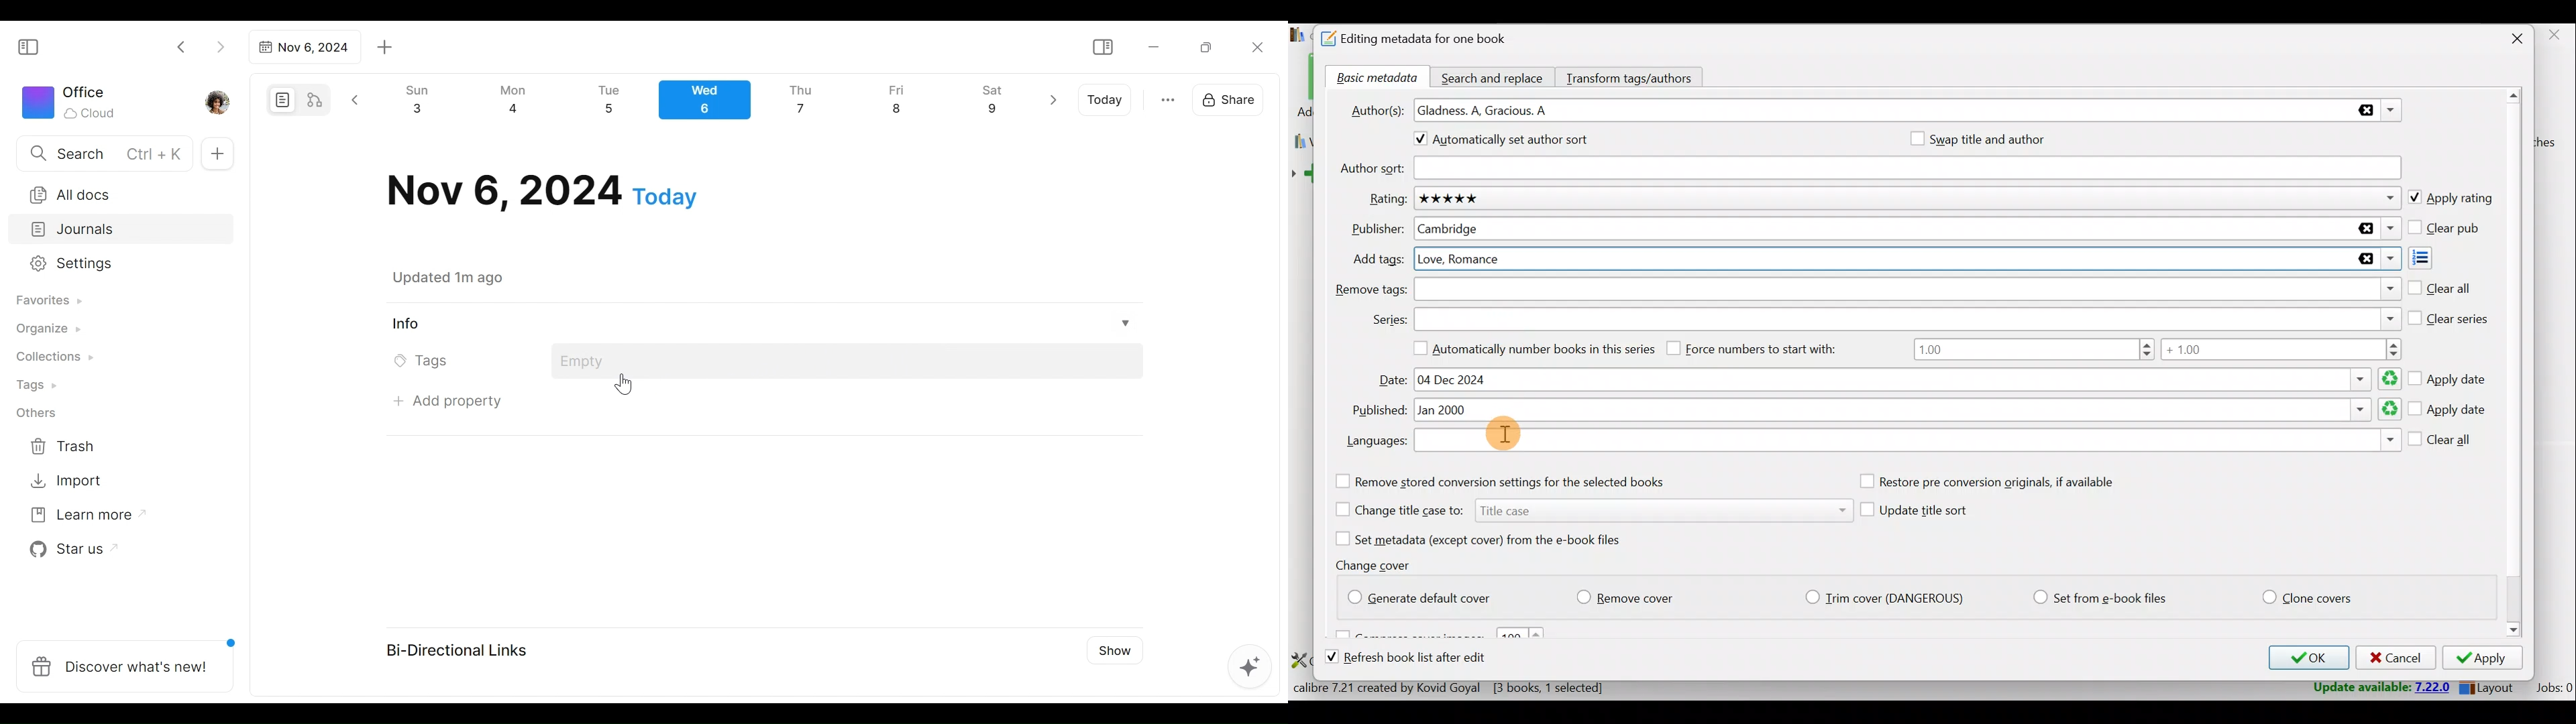 This screenshot has width=2576, height=728. What do you see at coordinates (1905, 379) in the screenshot?
I see `Date` at bounding box center [1905, 379].